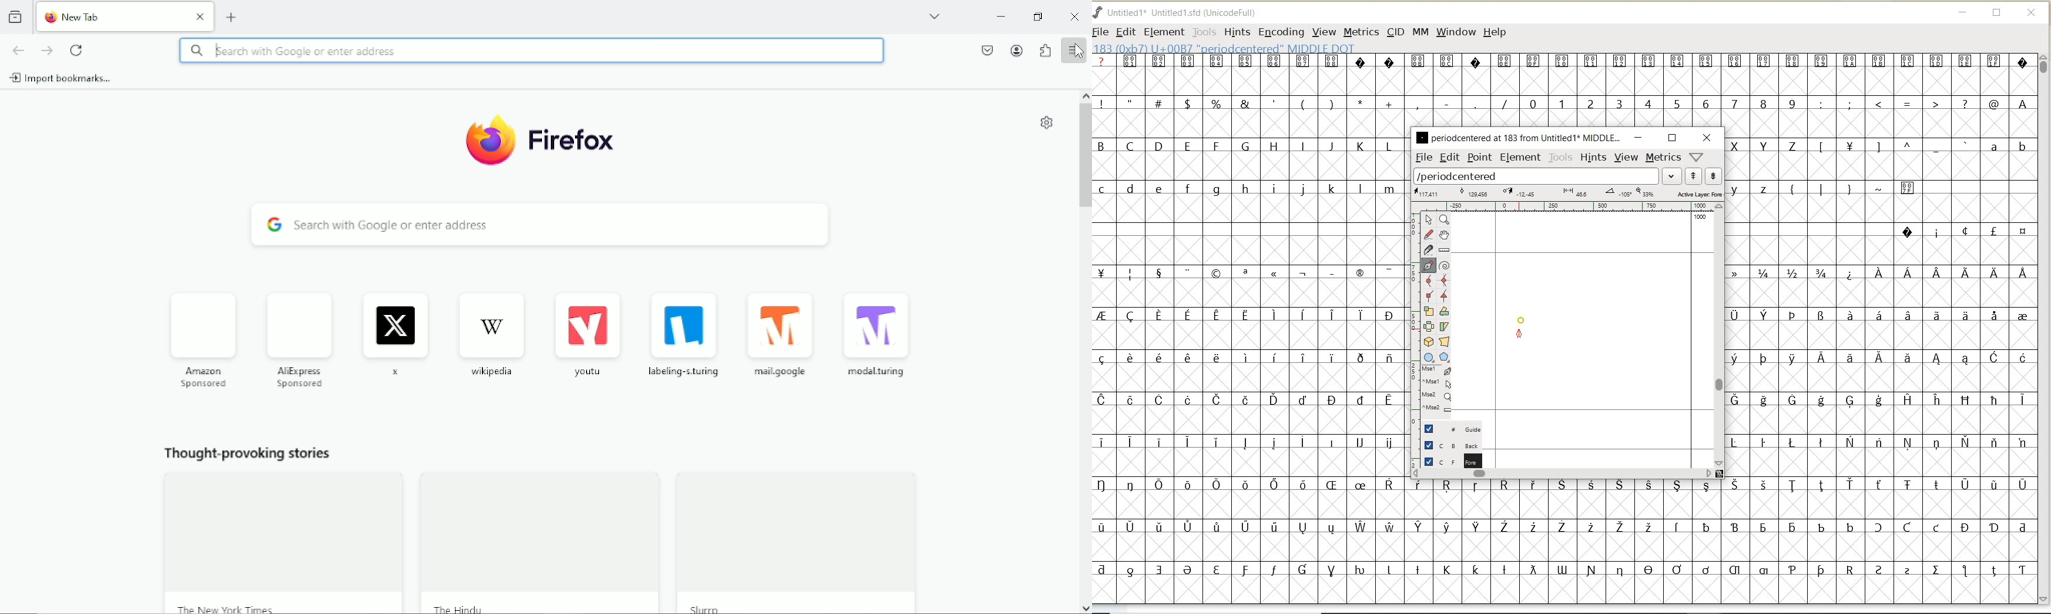 The width and height of the screenshot is (2072, 616). What do you see at coordinates (1430, 326) in the screenshot?
I see `flip the selection` at bounding box center [1430, 326].